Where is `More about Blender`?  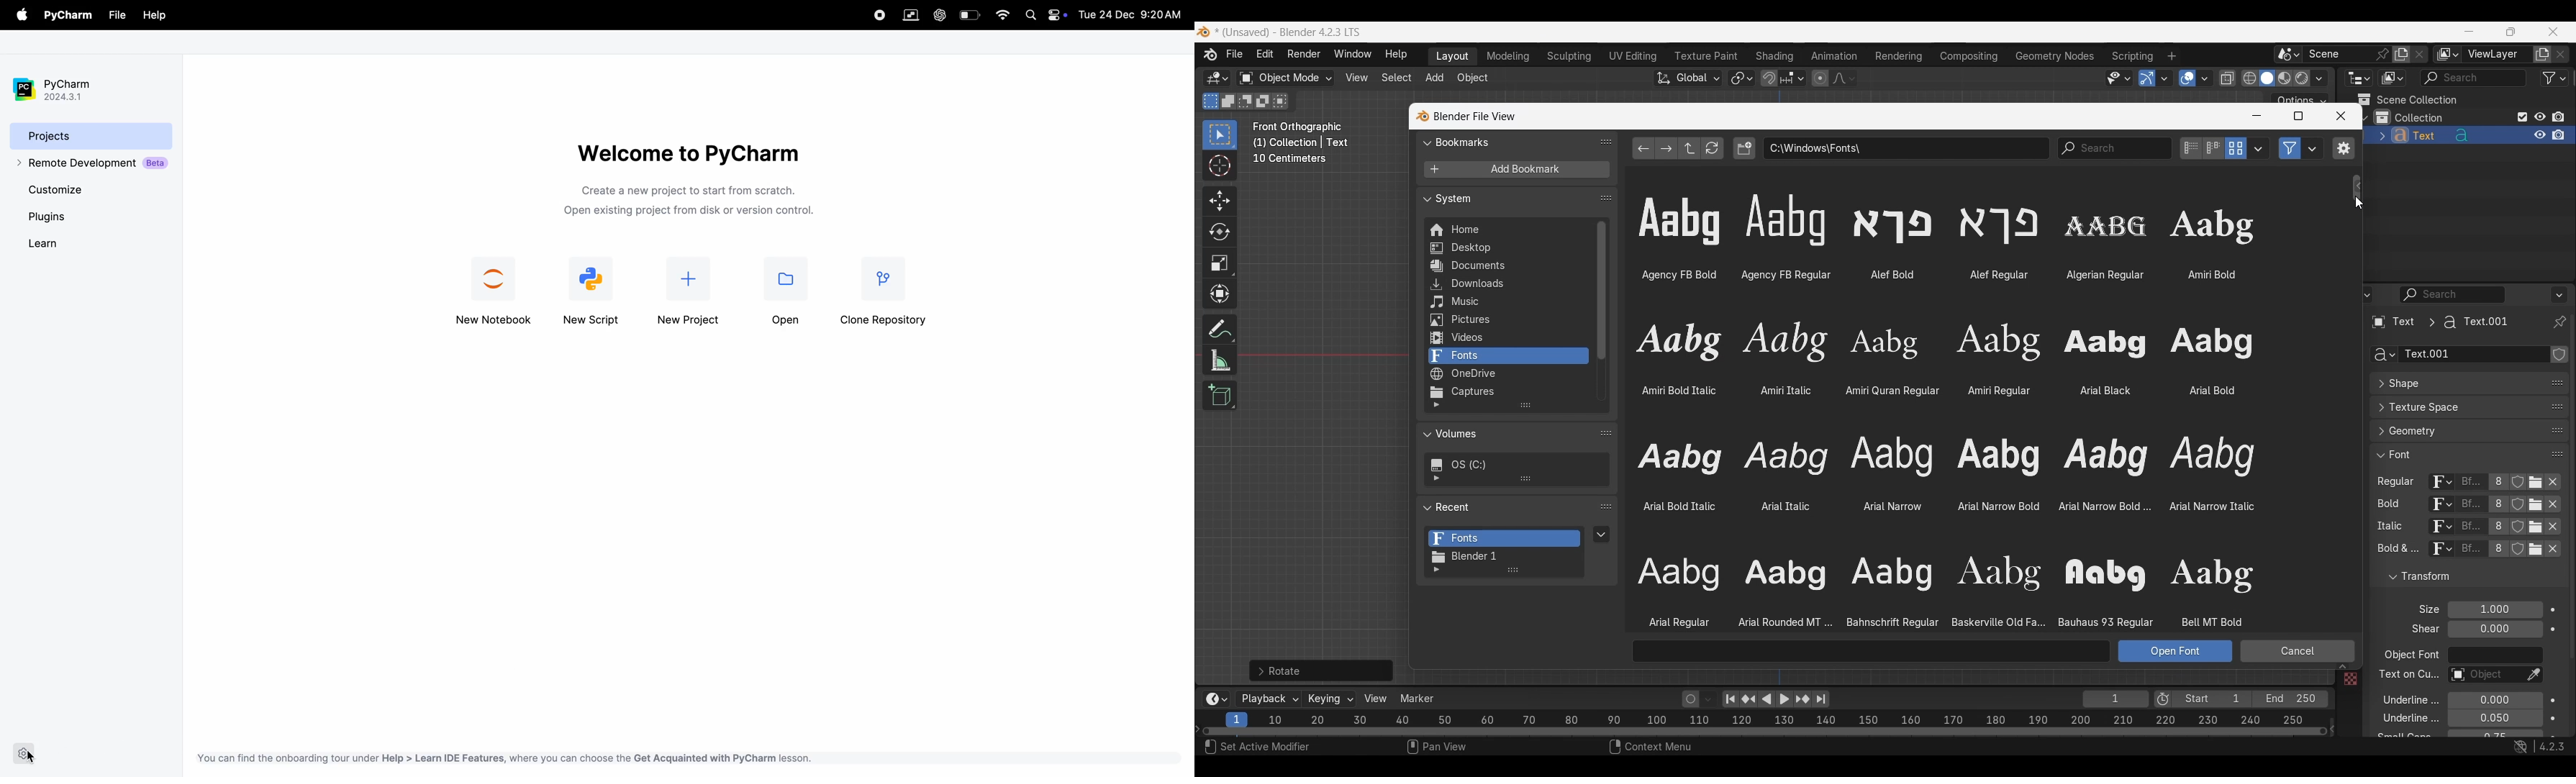
More about Blender is located at coordinates (1211, 55).